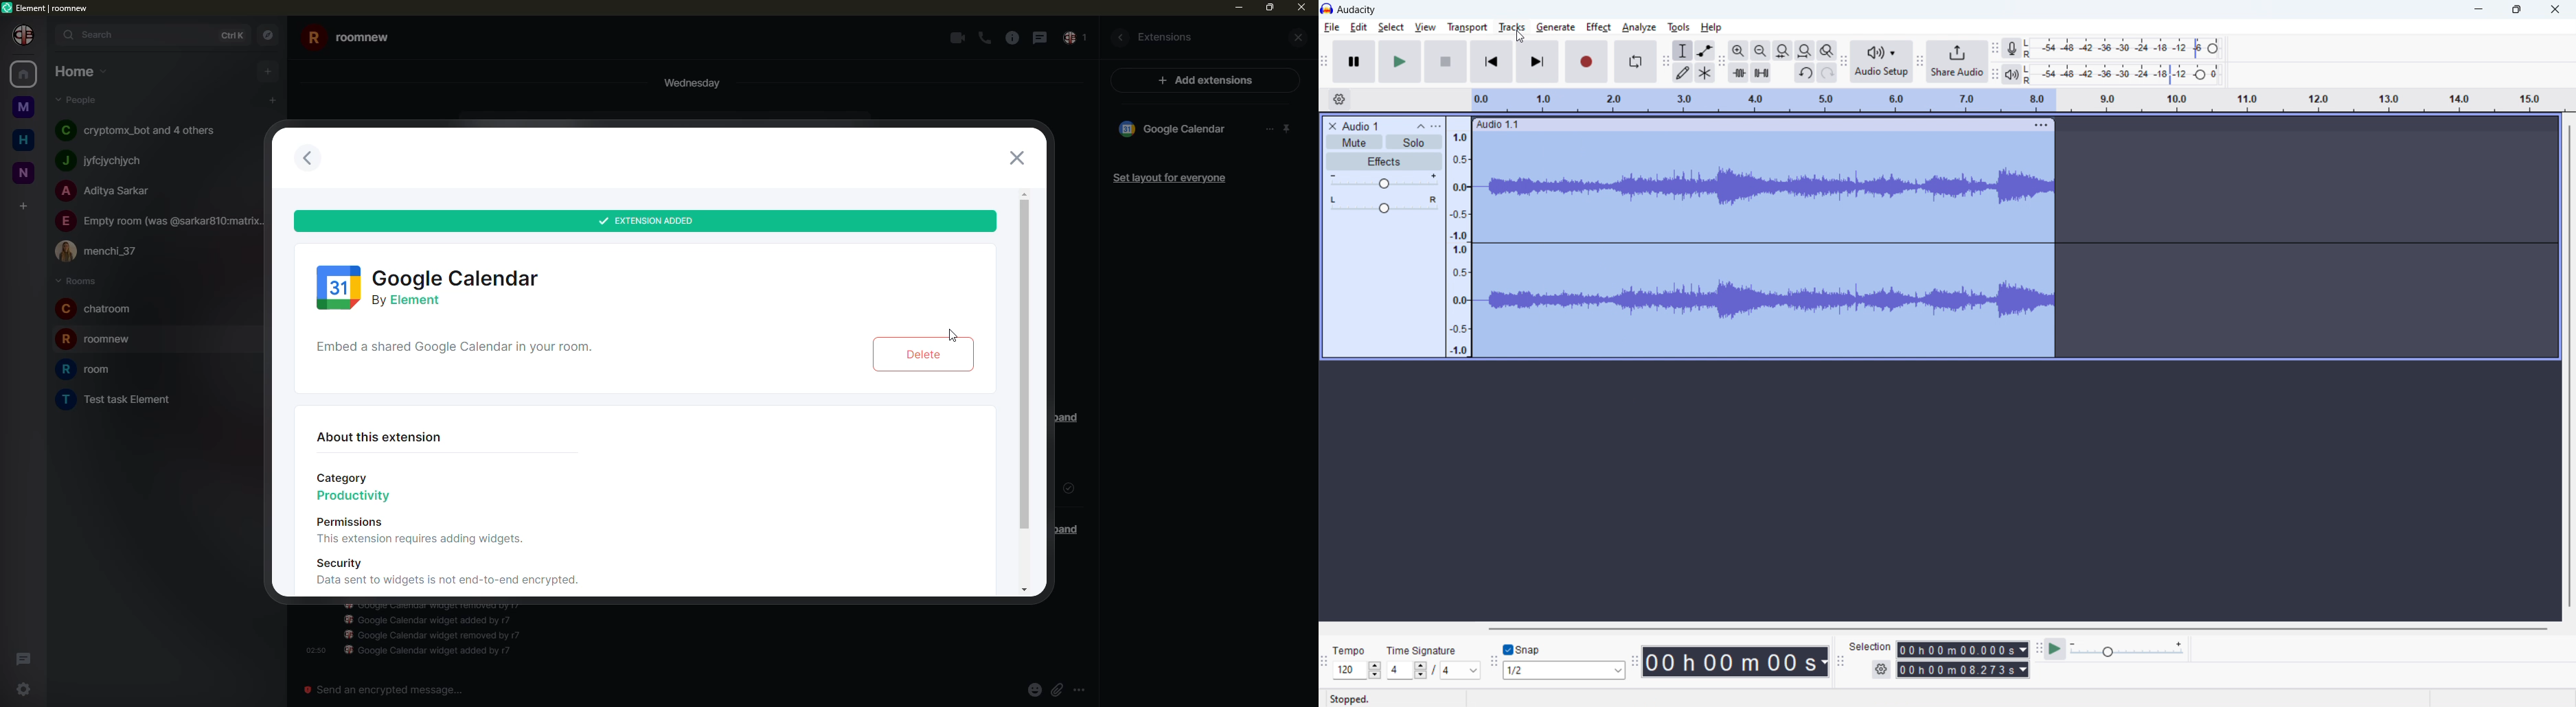  Describe the element at coordinates (956, 338) in the screenshot. I see `cursor` at that location.